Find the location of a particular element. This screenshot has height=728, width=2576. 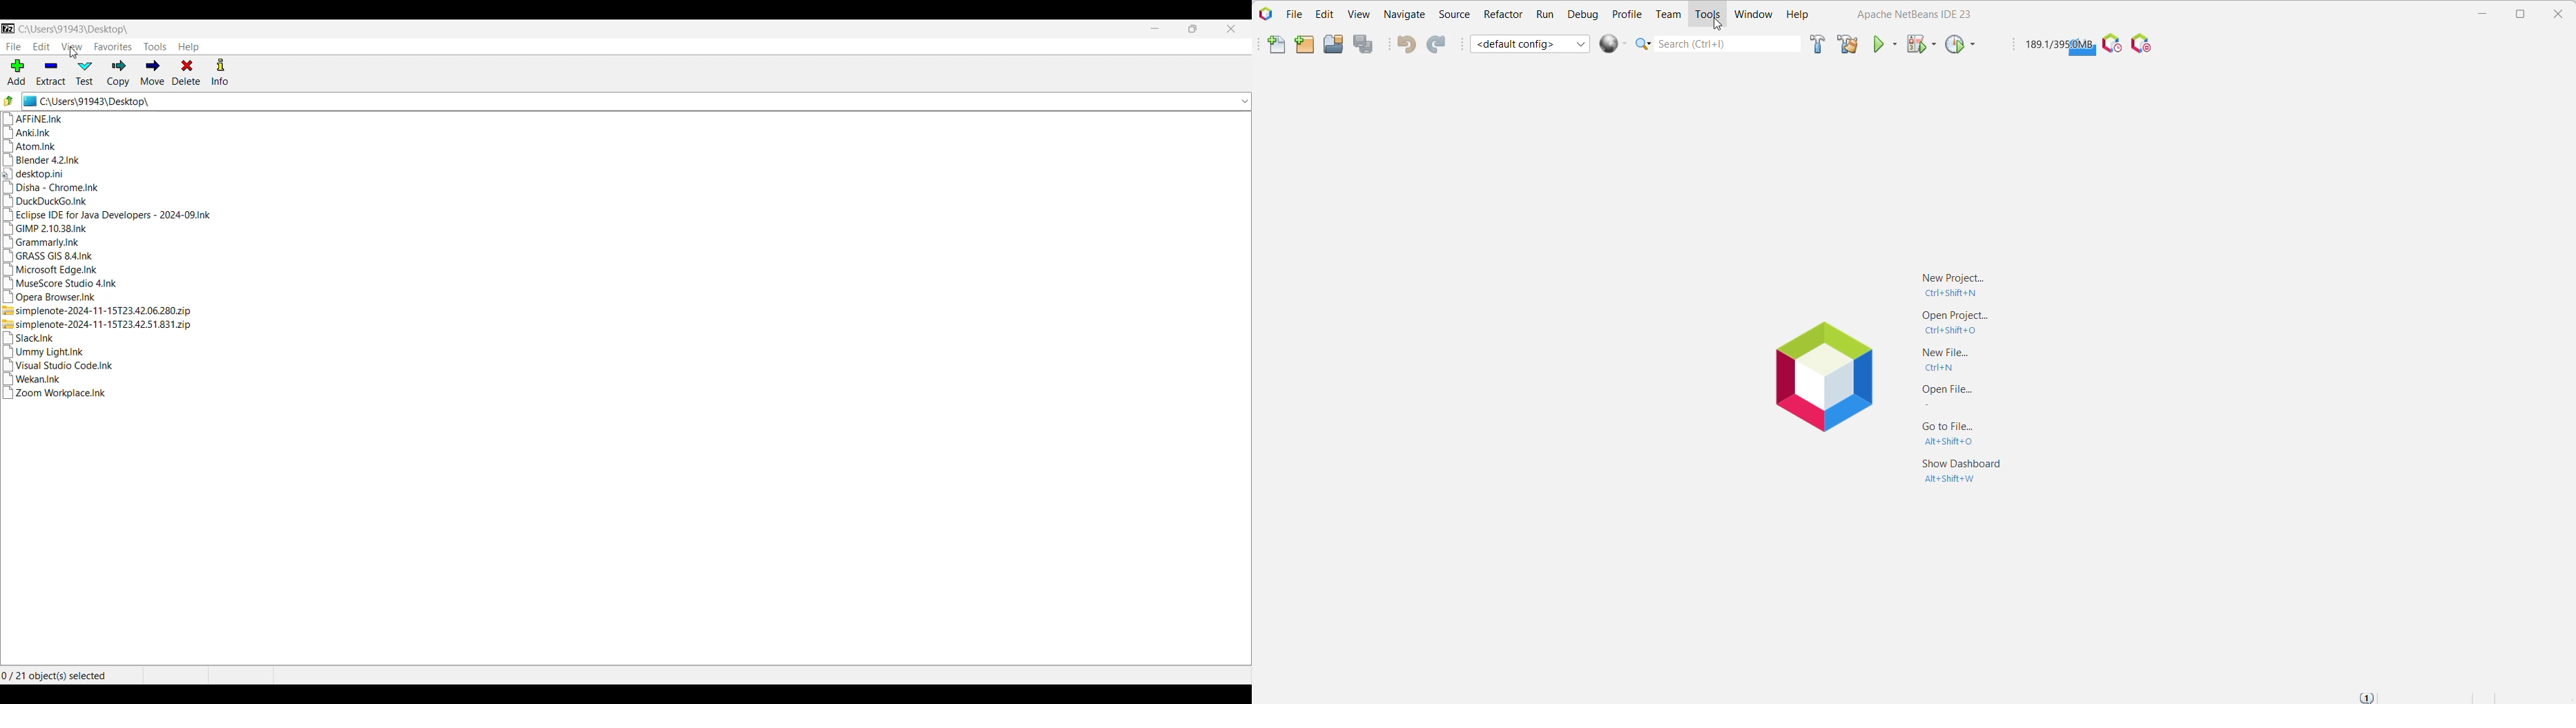

Opera Browser.Ink is located at coordinates (55, 297).